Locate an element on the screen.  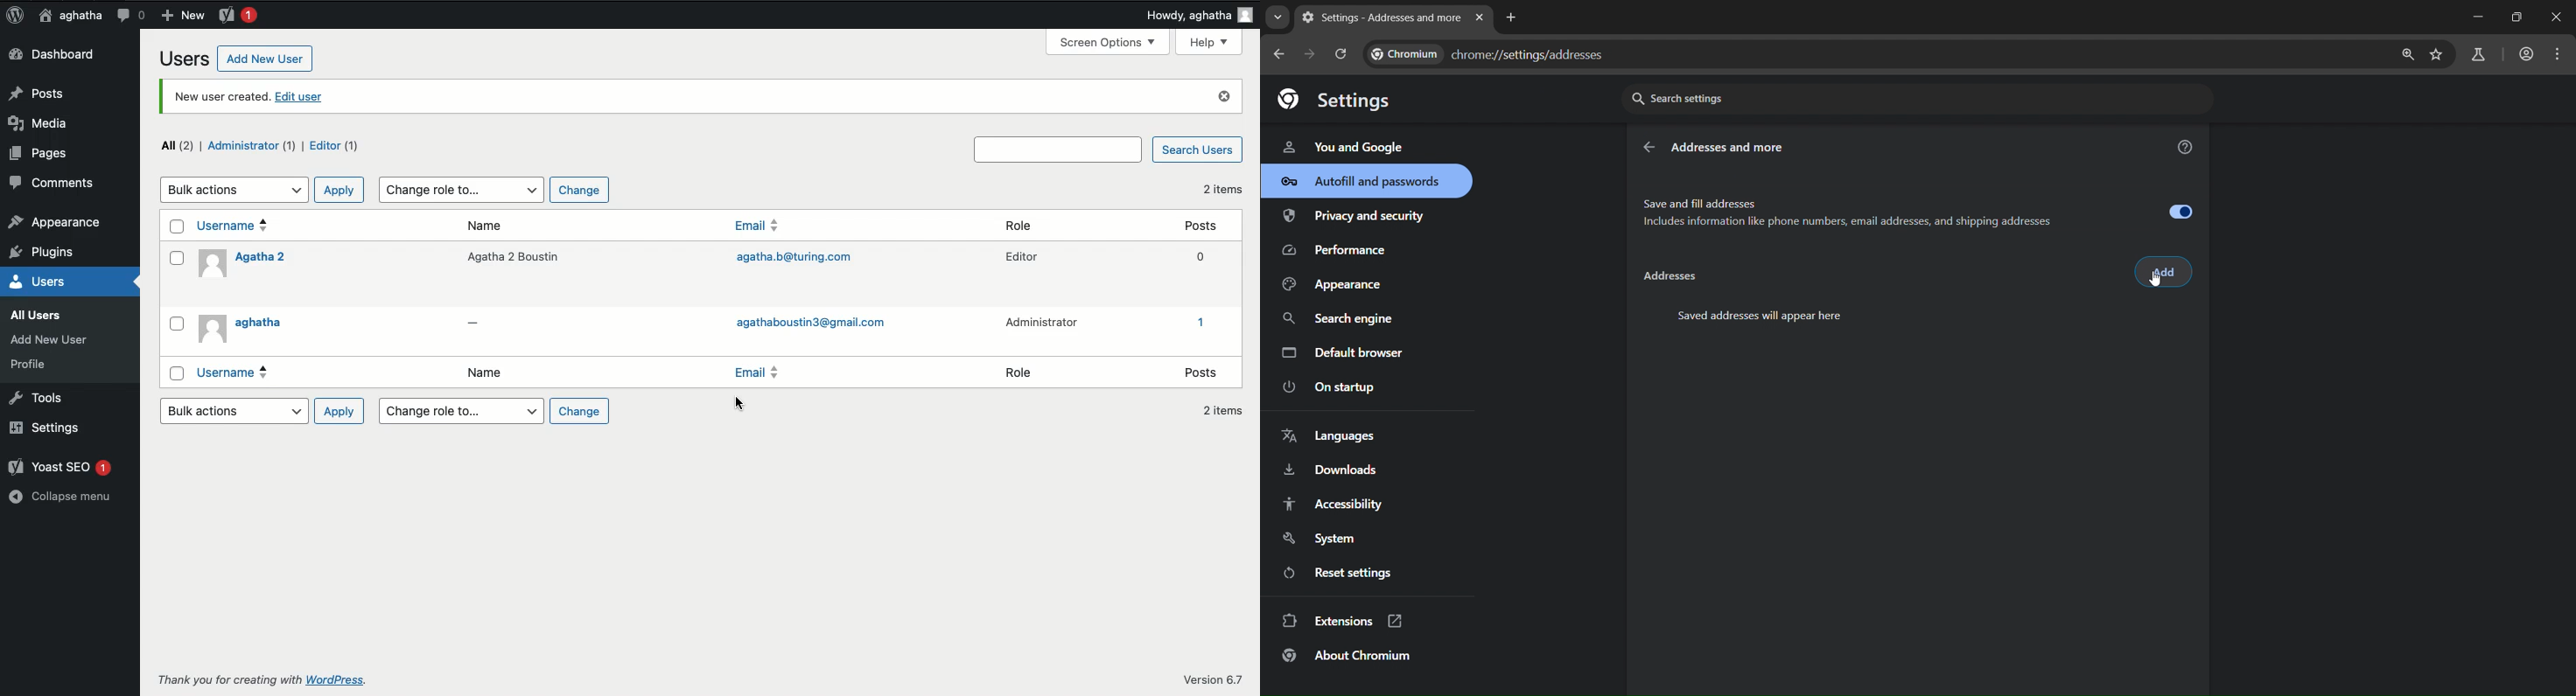
Change is located at coordinates (578, 189).